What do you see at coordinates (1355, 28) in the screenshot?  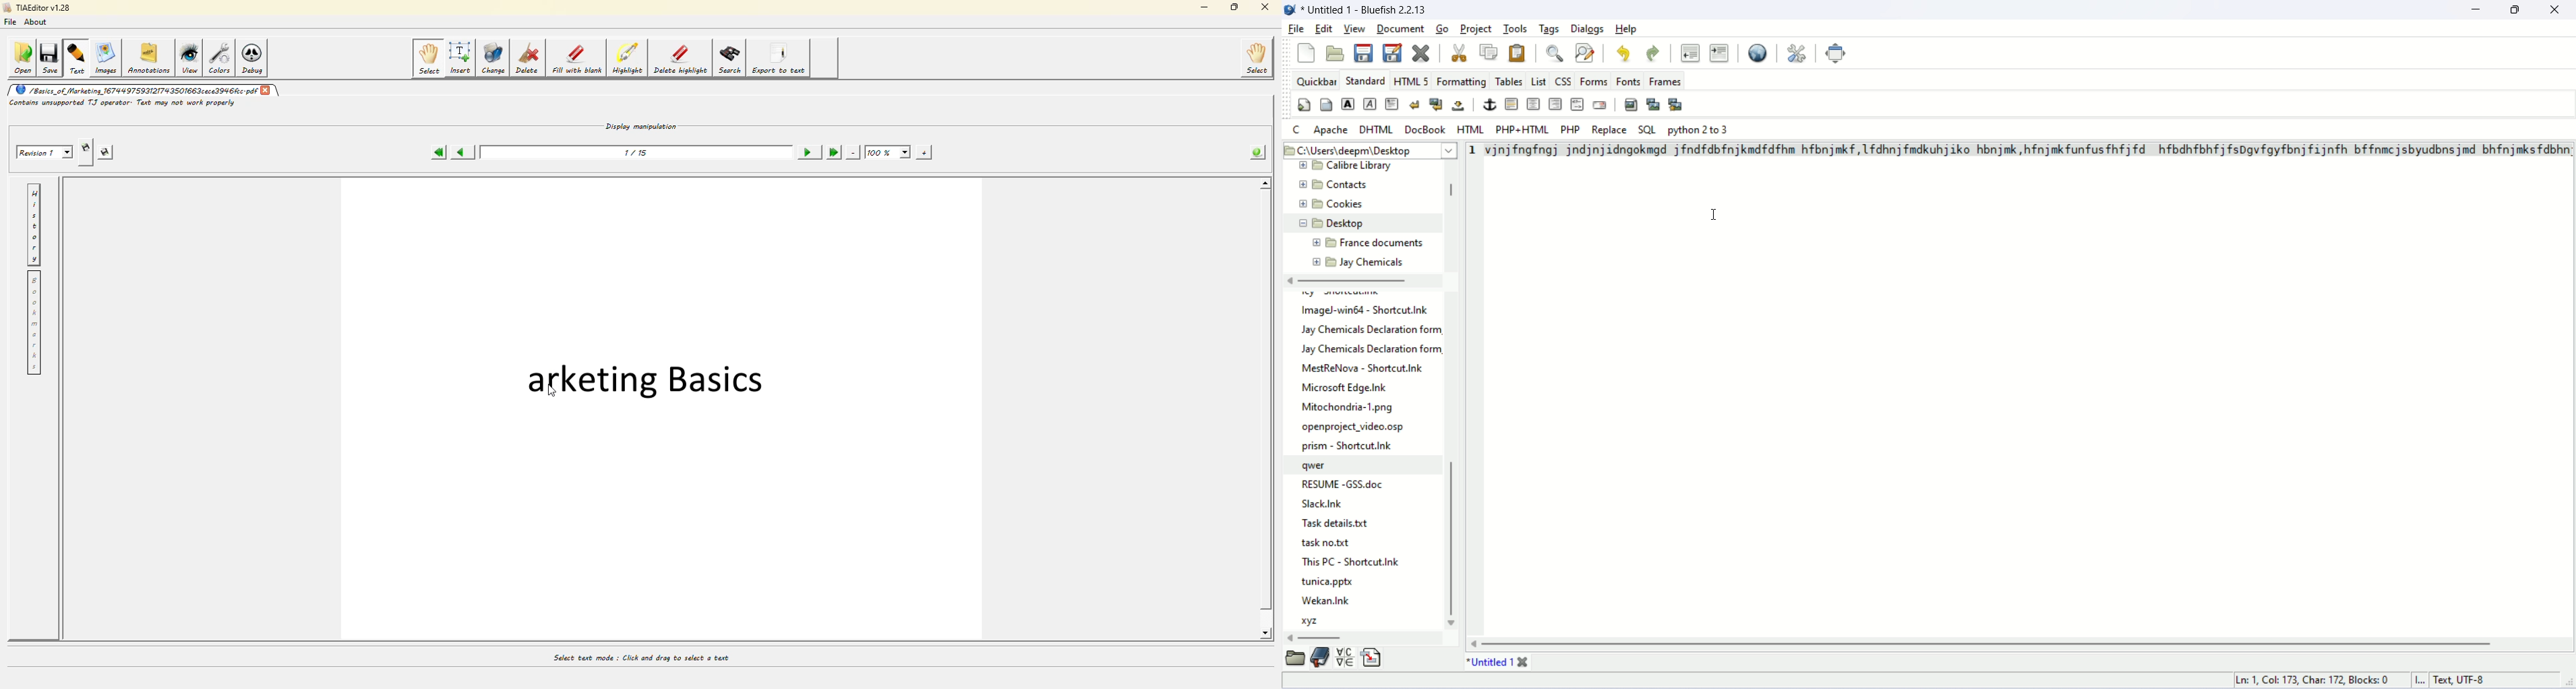 I see `view` at bounding box center [1355, 28].